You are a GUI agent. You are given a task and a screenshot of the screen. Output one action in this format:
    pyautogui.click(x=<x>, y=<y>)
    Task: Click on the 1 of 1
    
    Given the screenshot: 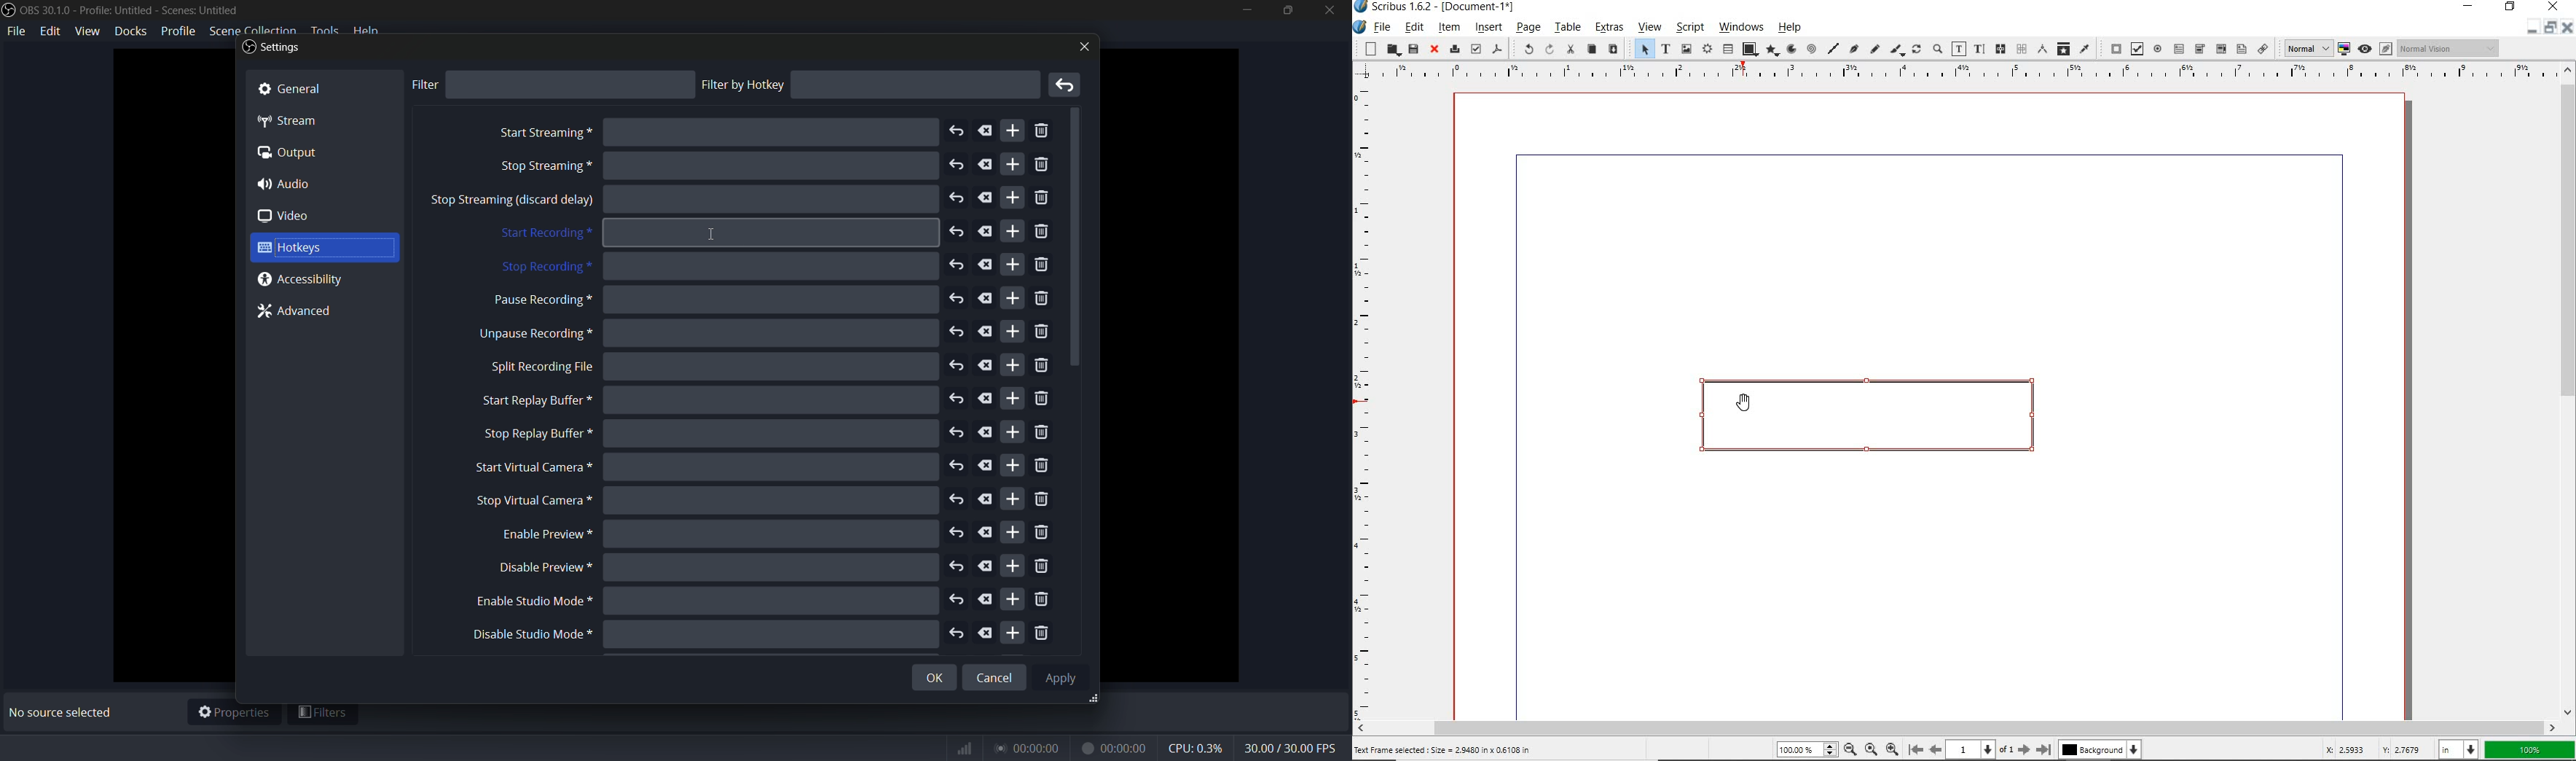 What is the action you would take?
    pyautogui.click(x=1979, y=749)
    